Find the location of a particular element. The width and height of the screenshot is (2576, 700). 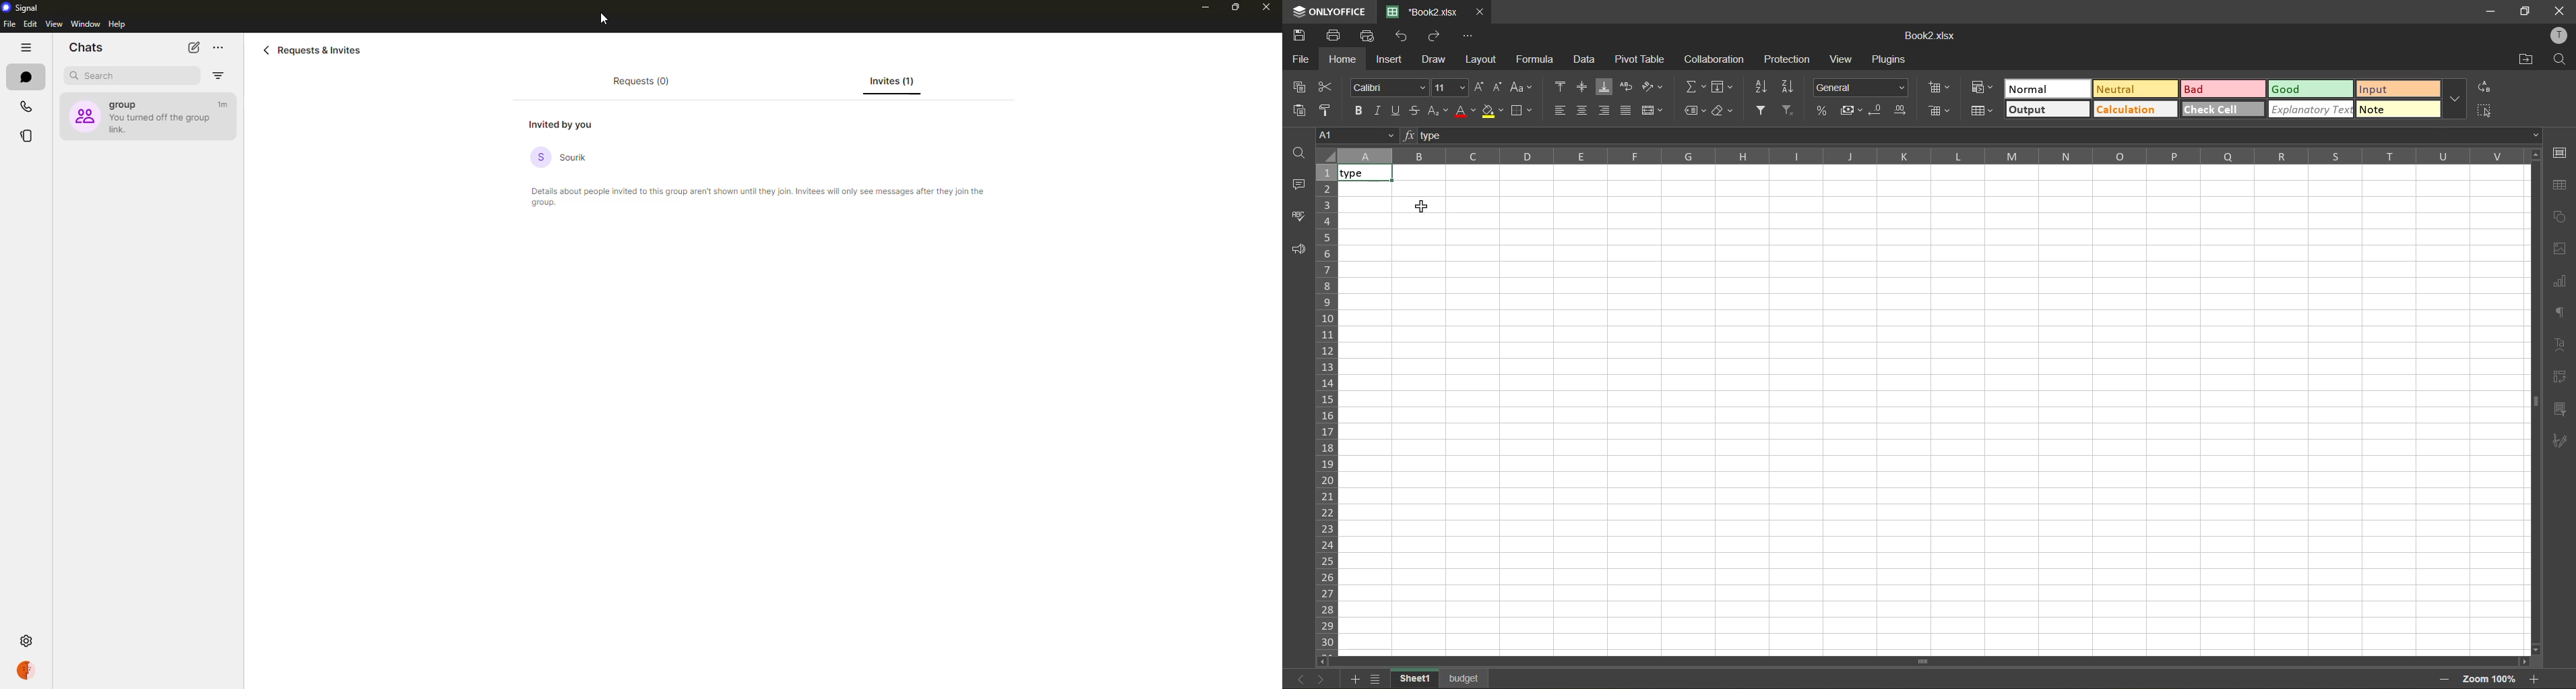

chats is located at coordinates (87, 47).